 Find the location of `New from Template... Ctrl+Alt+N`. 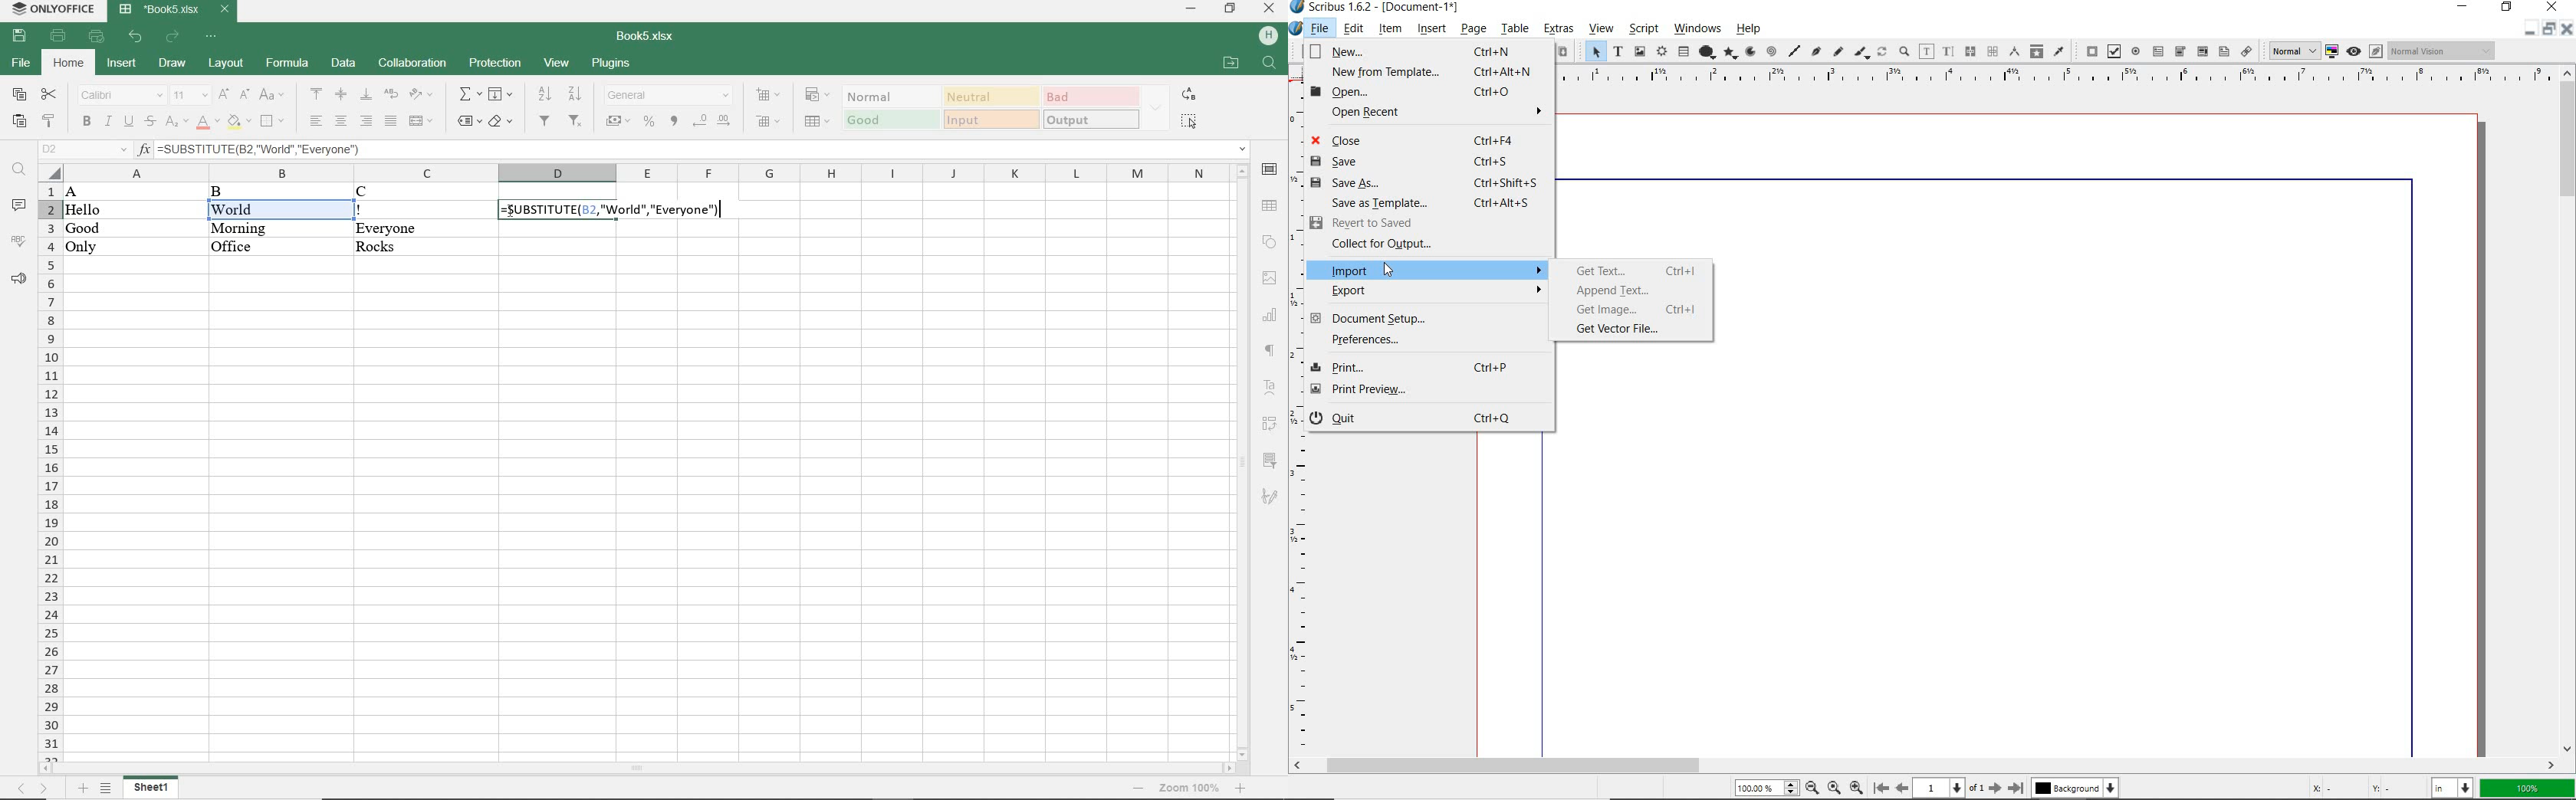

New from Template... Ctrl+Alt+N is located at coordinates (1428, 70).